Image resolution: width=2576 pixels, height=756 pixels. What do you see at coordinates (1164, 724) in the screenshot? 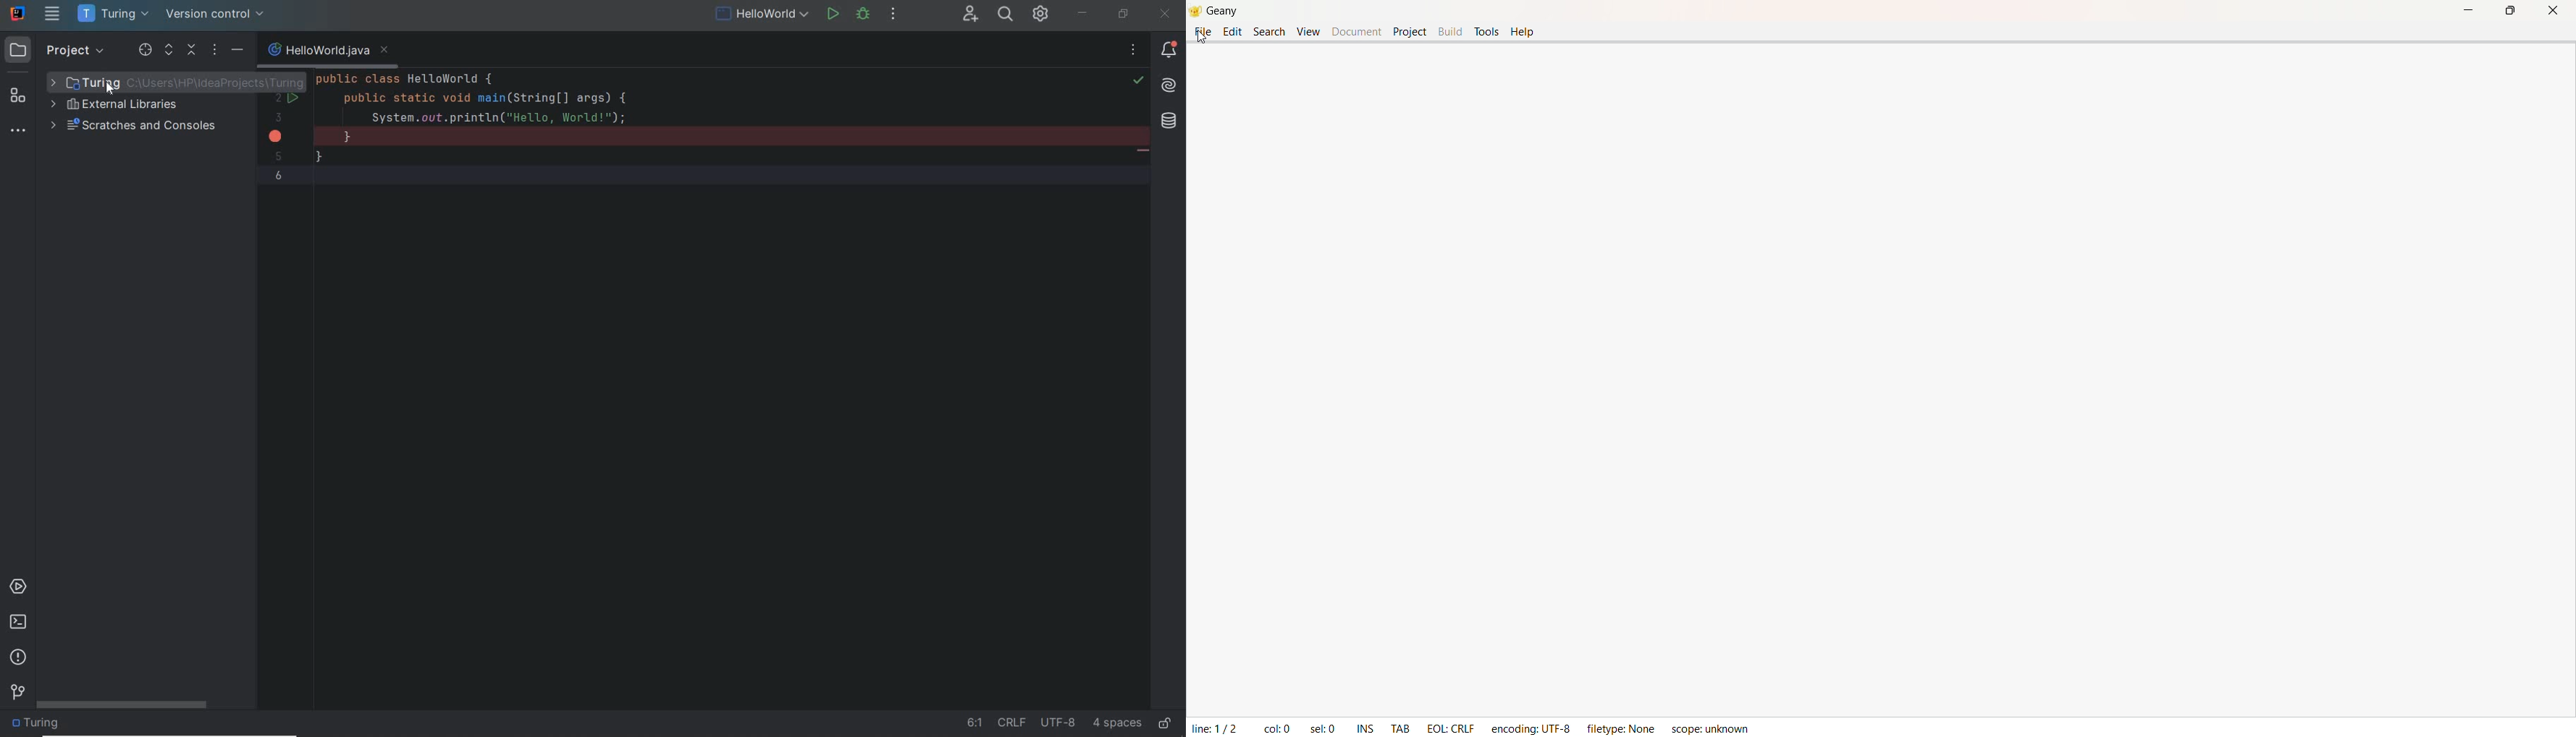
I see `make file ready only` at bounding box center [1164, 724].